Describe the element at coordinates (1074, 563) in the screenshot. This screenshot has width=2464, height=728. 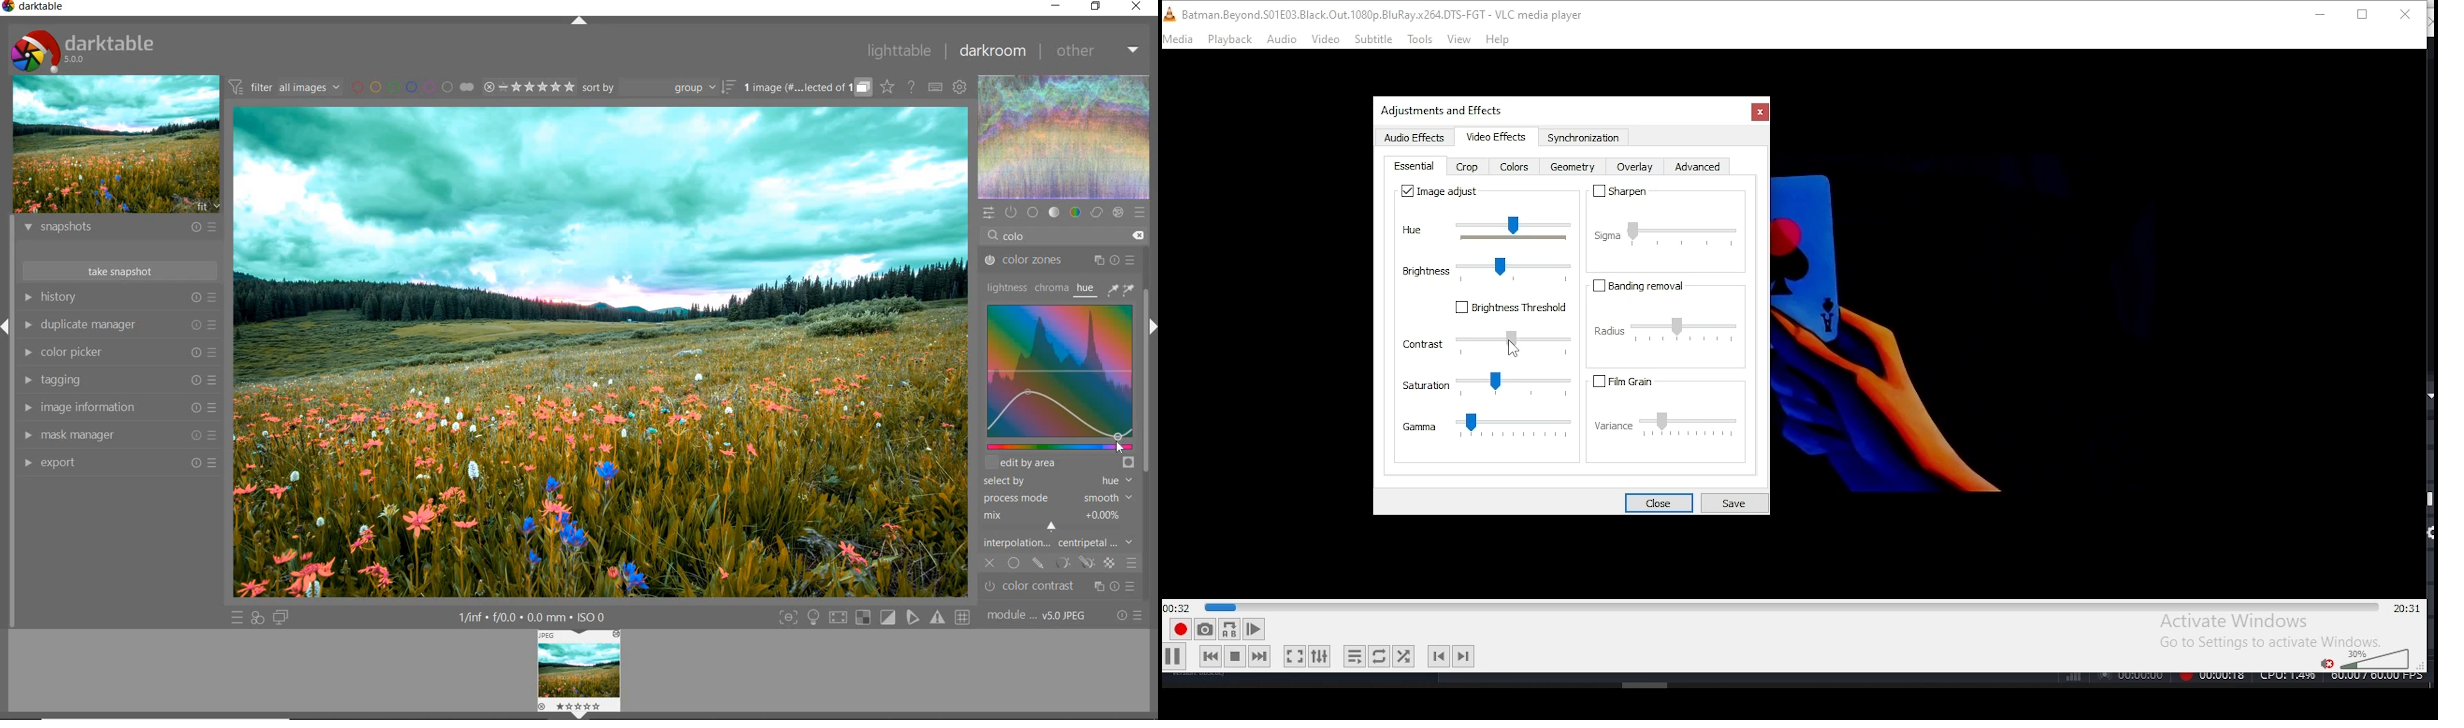
I see `mask options` at that location.